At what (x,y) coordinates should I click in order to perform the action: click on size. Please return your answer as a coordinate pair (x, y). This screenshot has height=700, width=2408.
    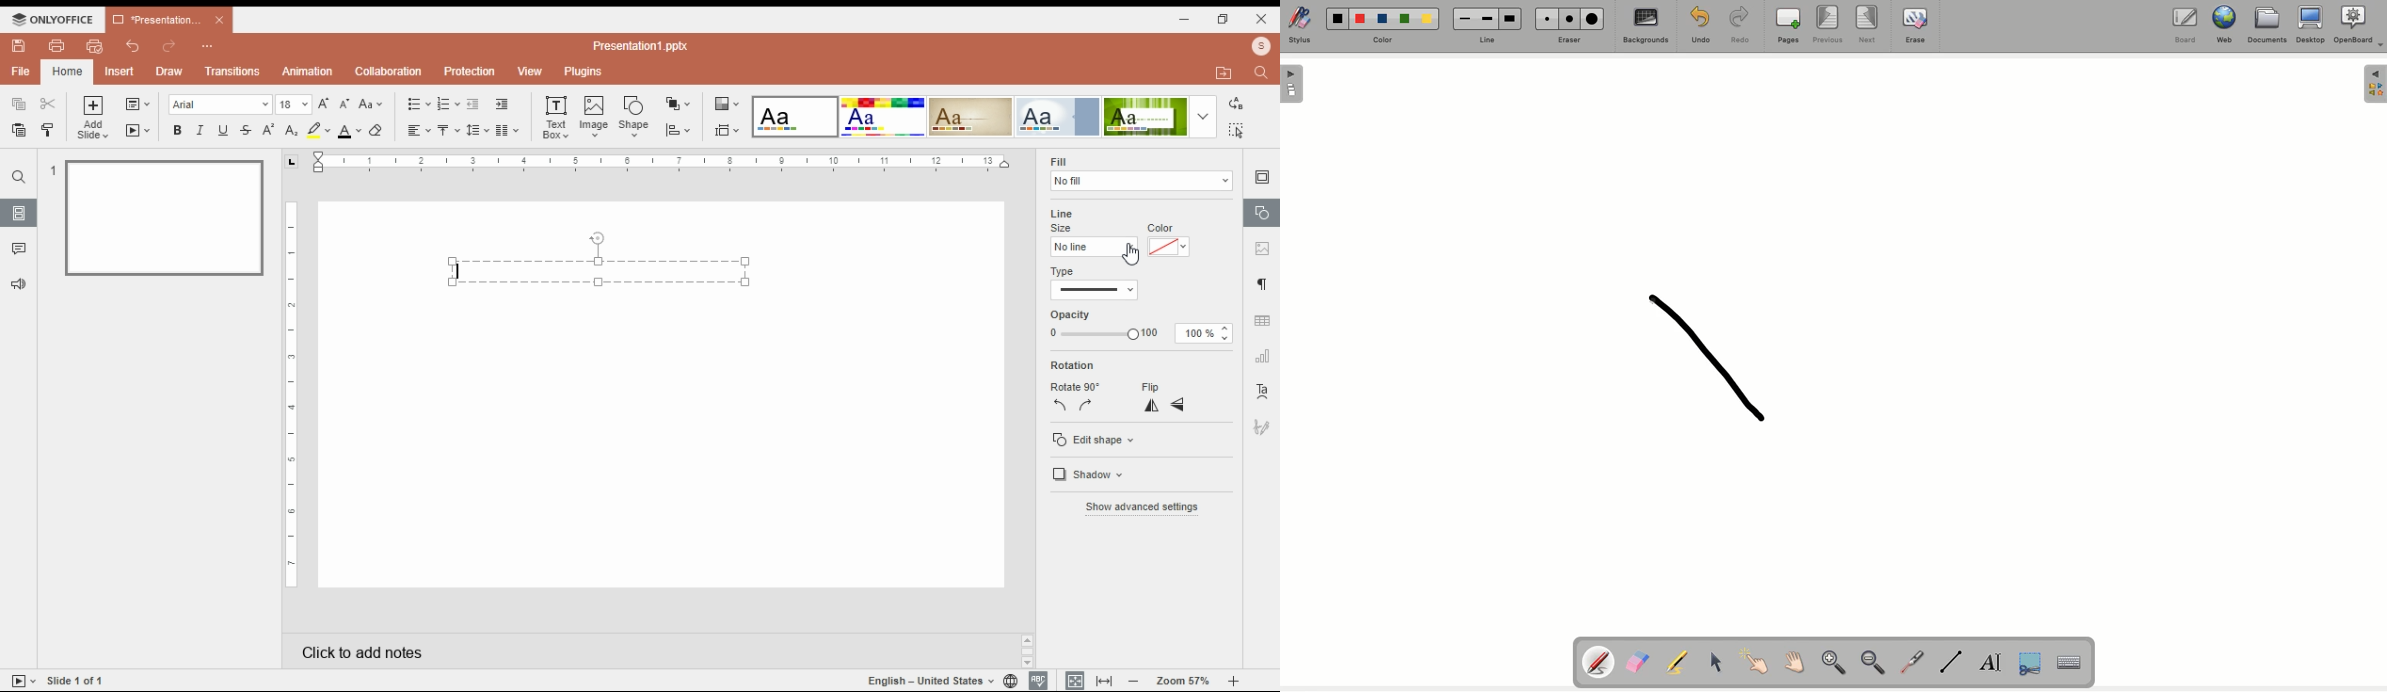
    Looking at the image, I should click on (1063, 228).